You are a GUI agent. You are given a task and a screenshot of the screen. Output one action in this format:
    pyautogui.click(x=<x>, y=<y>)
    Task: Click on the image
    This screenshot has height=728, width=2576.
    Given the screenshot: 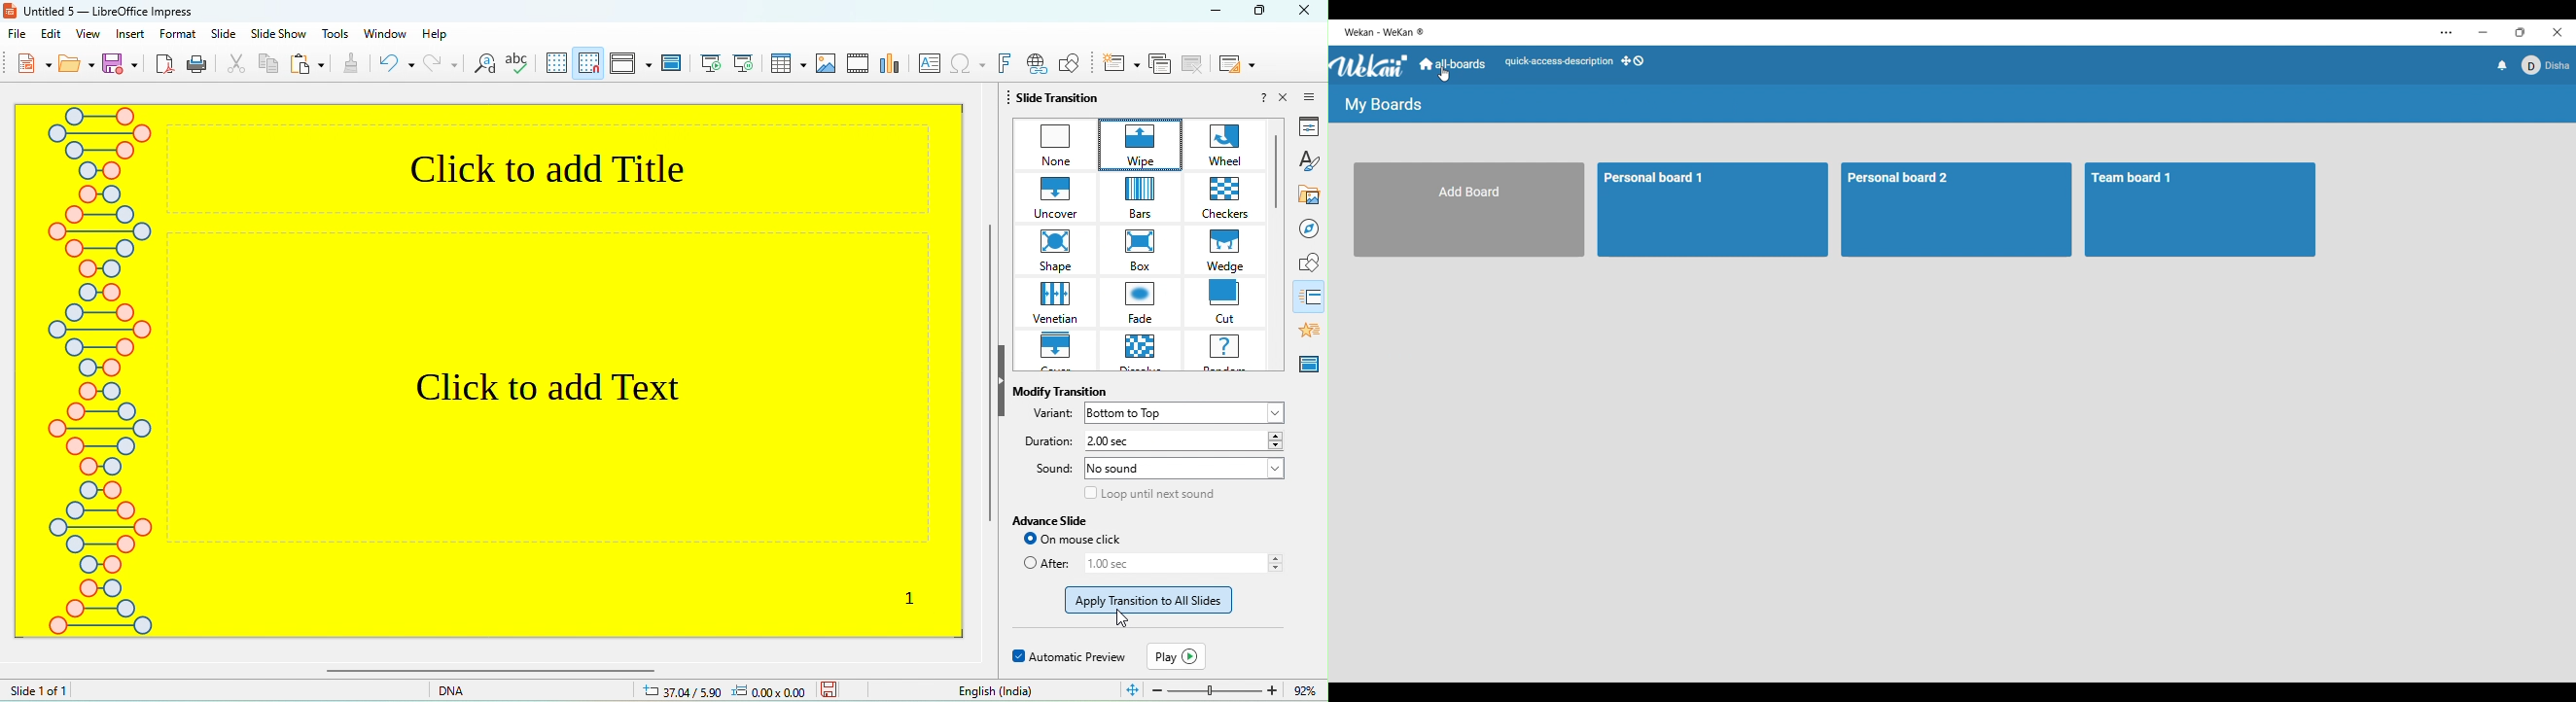 What is the action you would take?
    pyautogui.click(x=826, y=63)
    